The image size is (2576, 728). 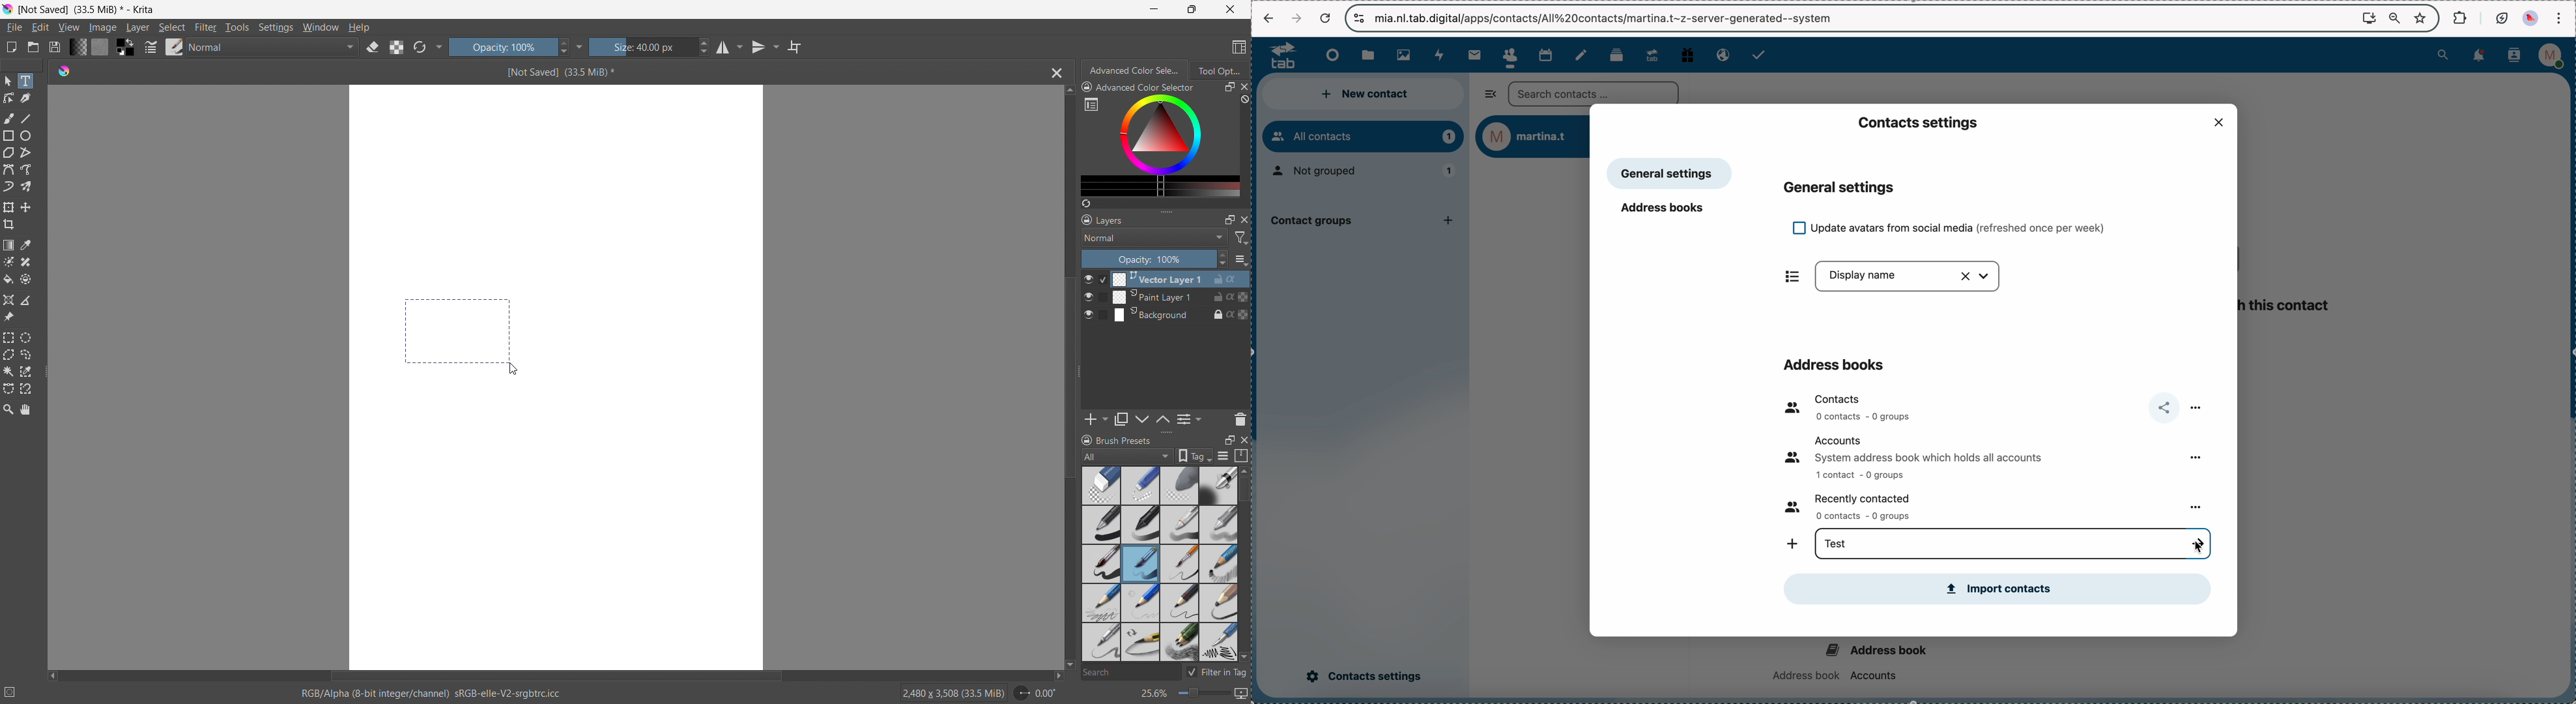 What do you see at coordinates (1143, 420) in the screenshot?
I see `move layer up` at bounding box center [1143, 420].